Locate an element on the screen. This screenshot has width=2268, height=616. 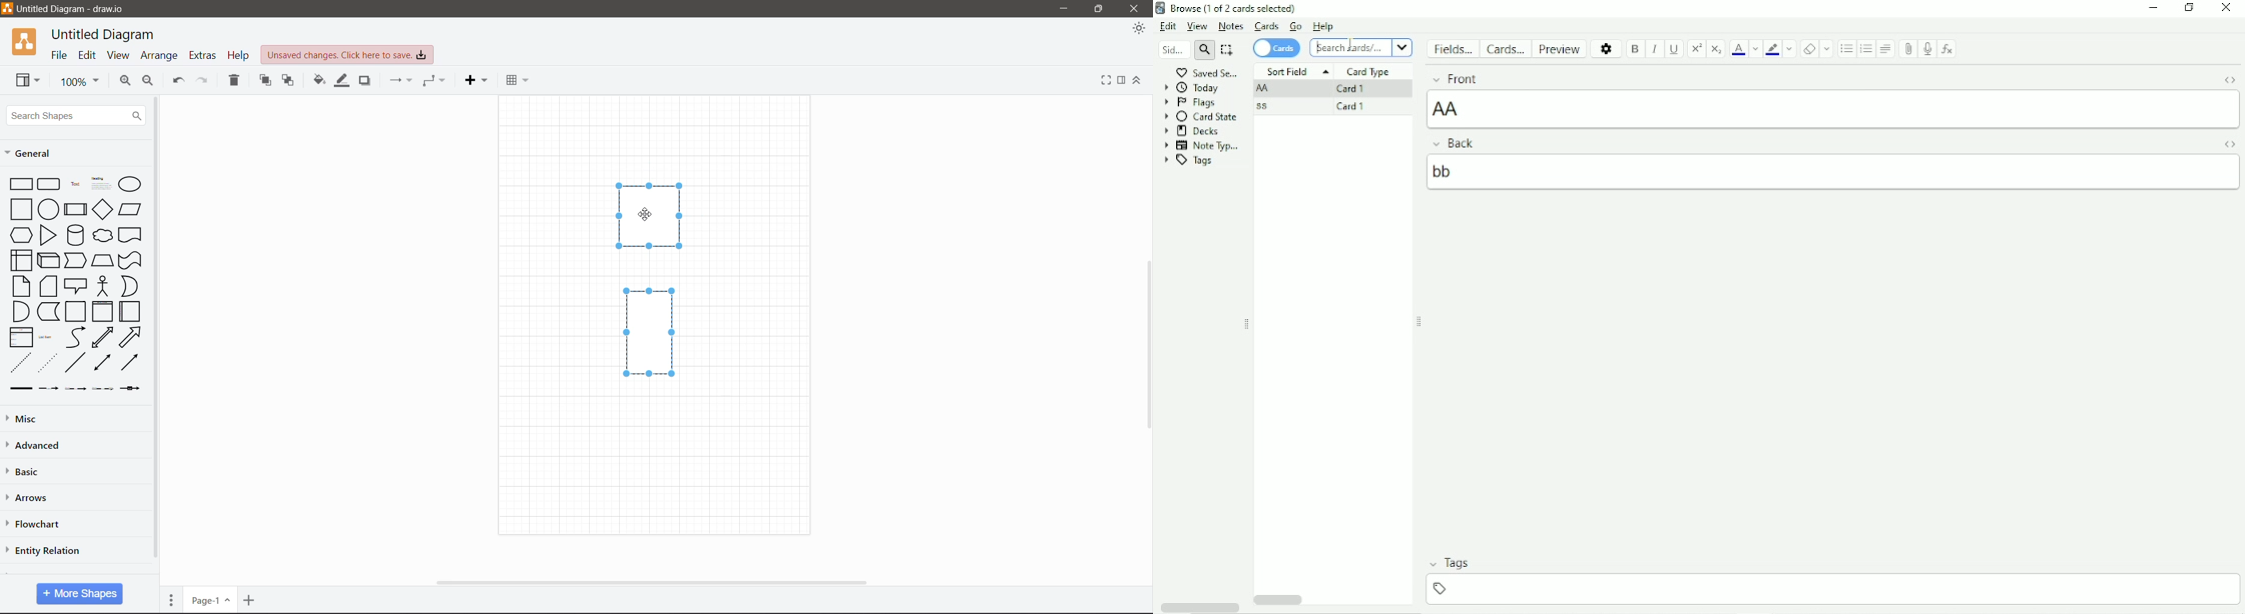
Minimize is located at coordinates (1065, 9).